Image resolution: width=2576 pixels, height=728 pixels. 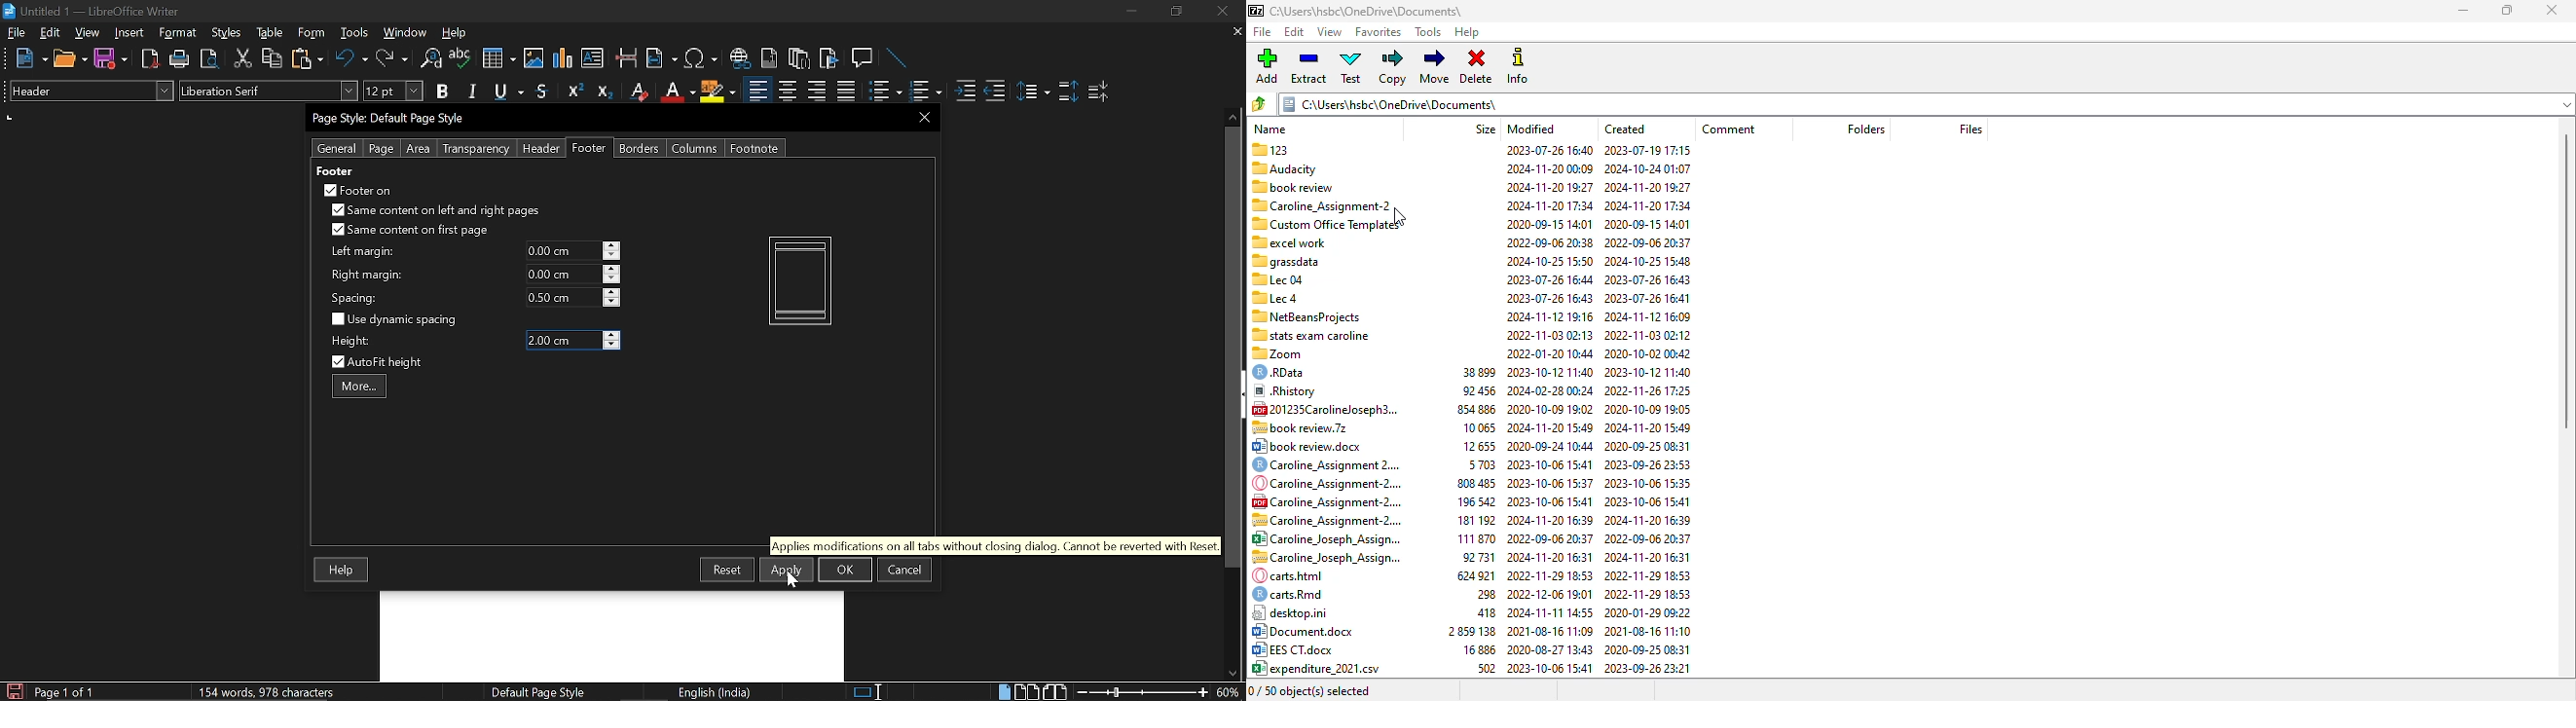 I want to click on Columns, so click(x=695, y=148).